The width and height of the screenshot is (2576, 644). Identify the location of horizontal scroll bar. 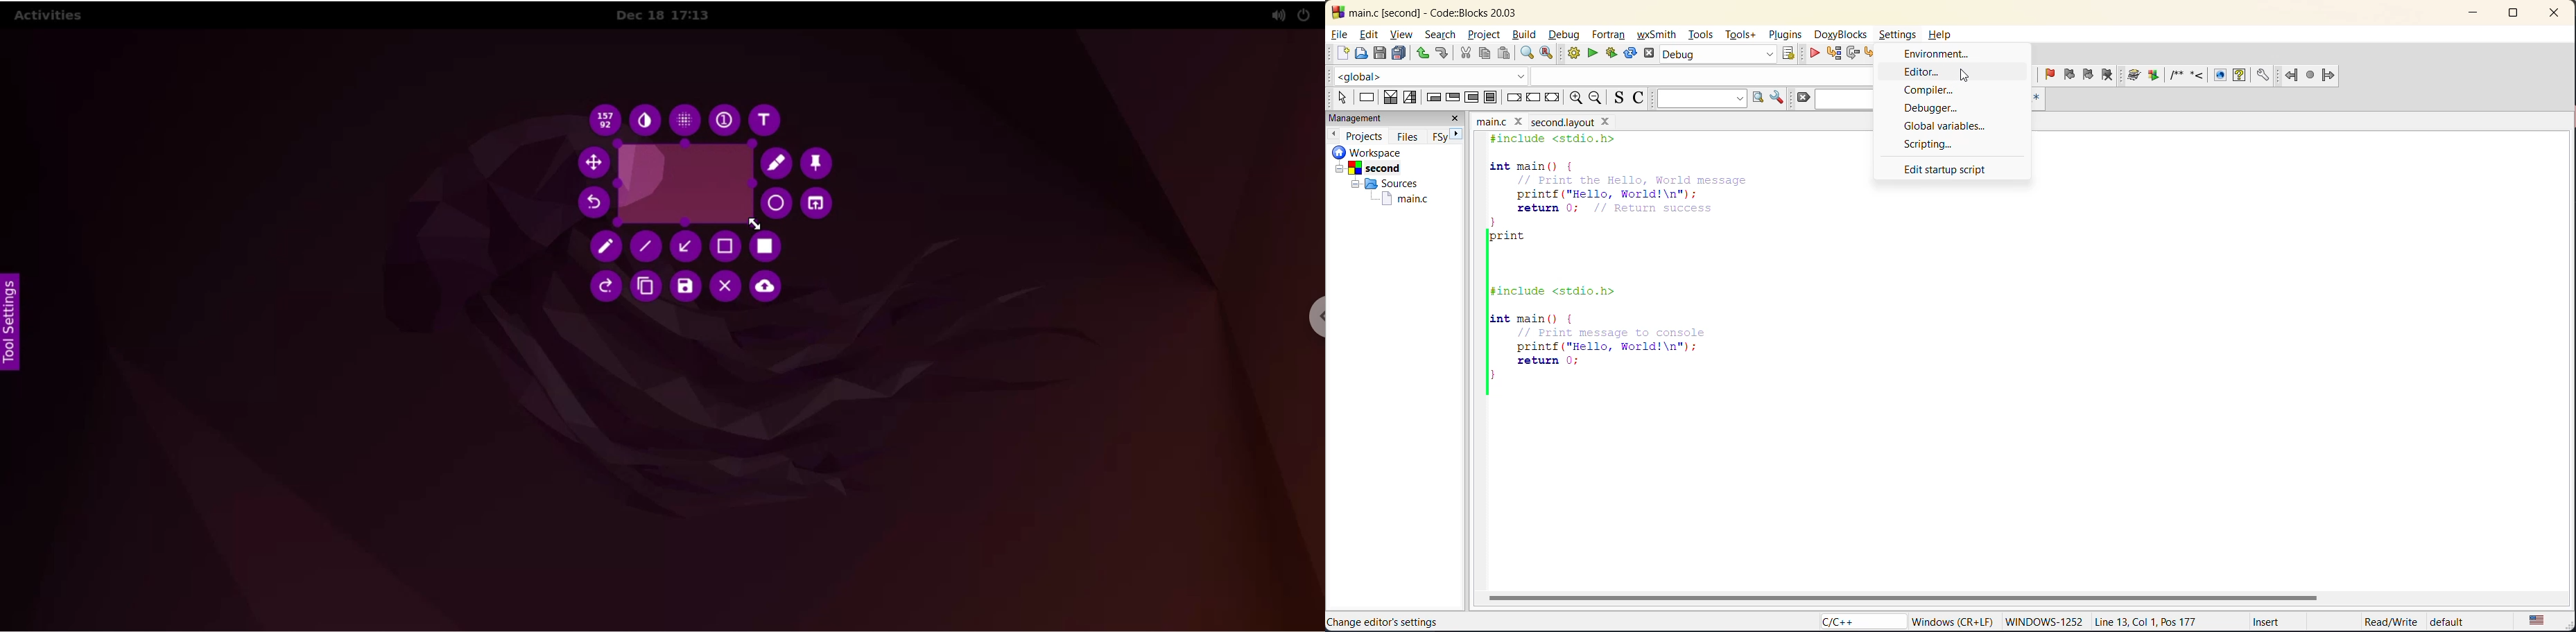
(1905, 597).